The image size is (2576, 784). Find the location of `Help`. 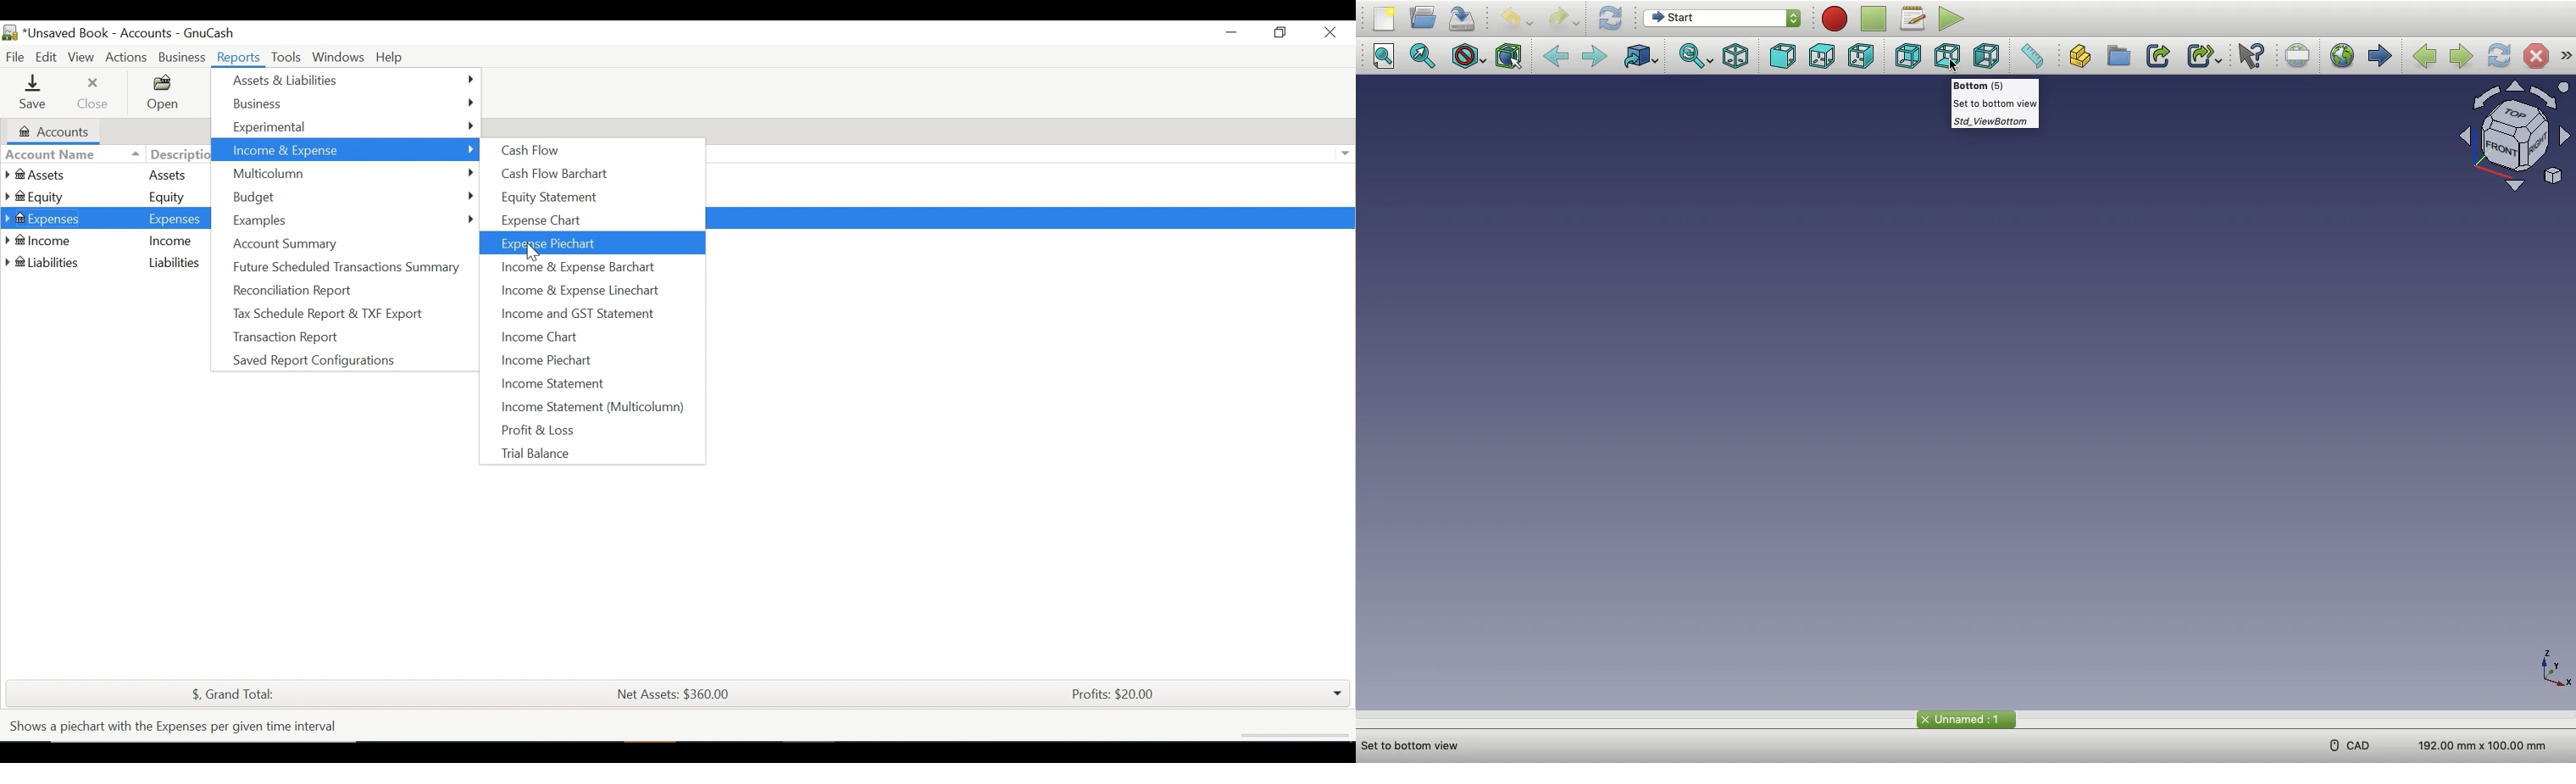

Help is located at coordinates (392, 57).